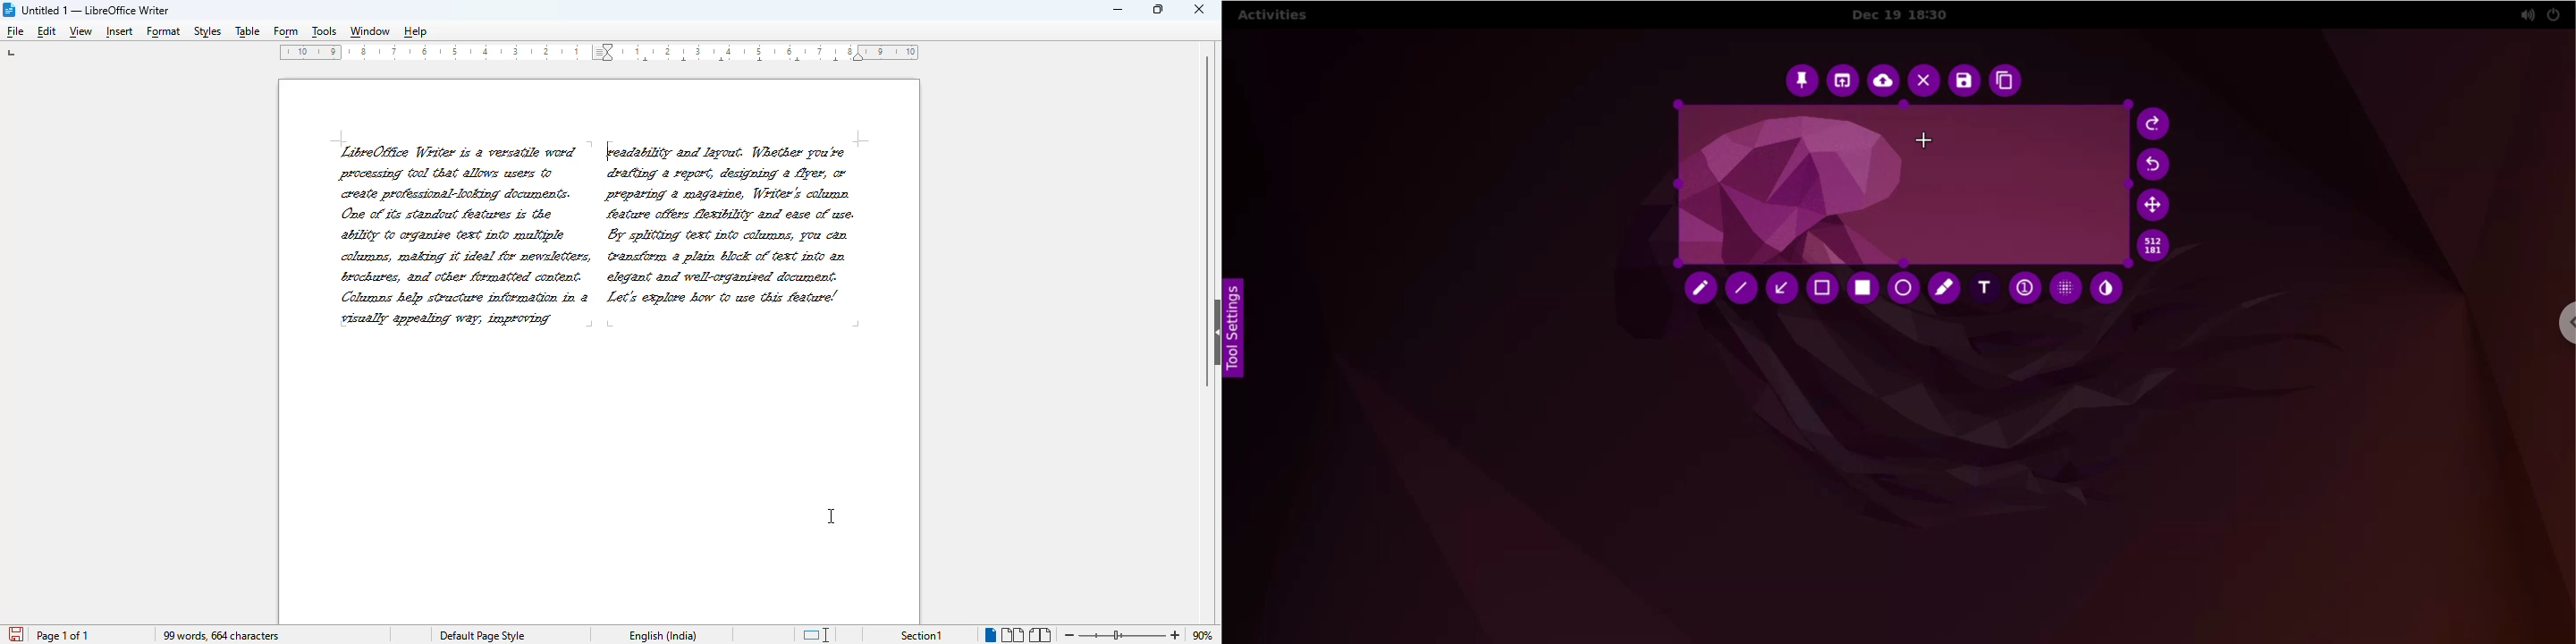 The image size is (2576, 644). I want to click on center tab, so click(798, 61).